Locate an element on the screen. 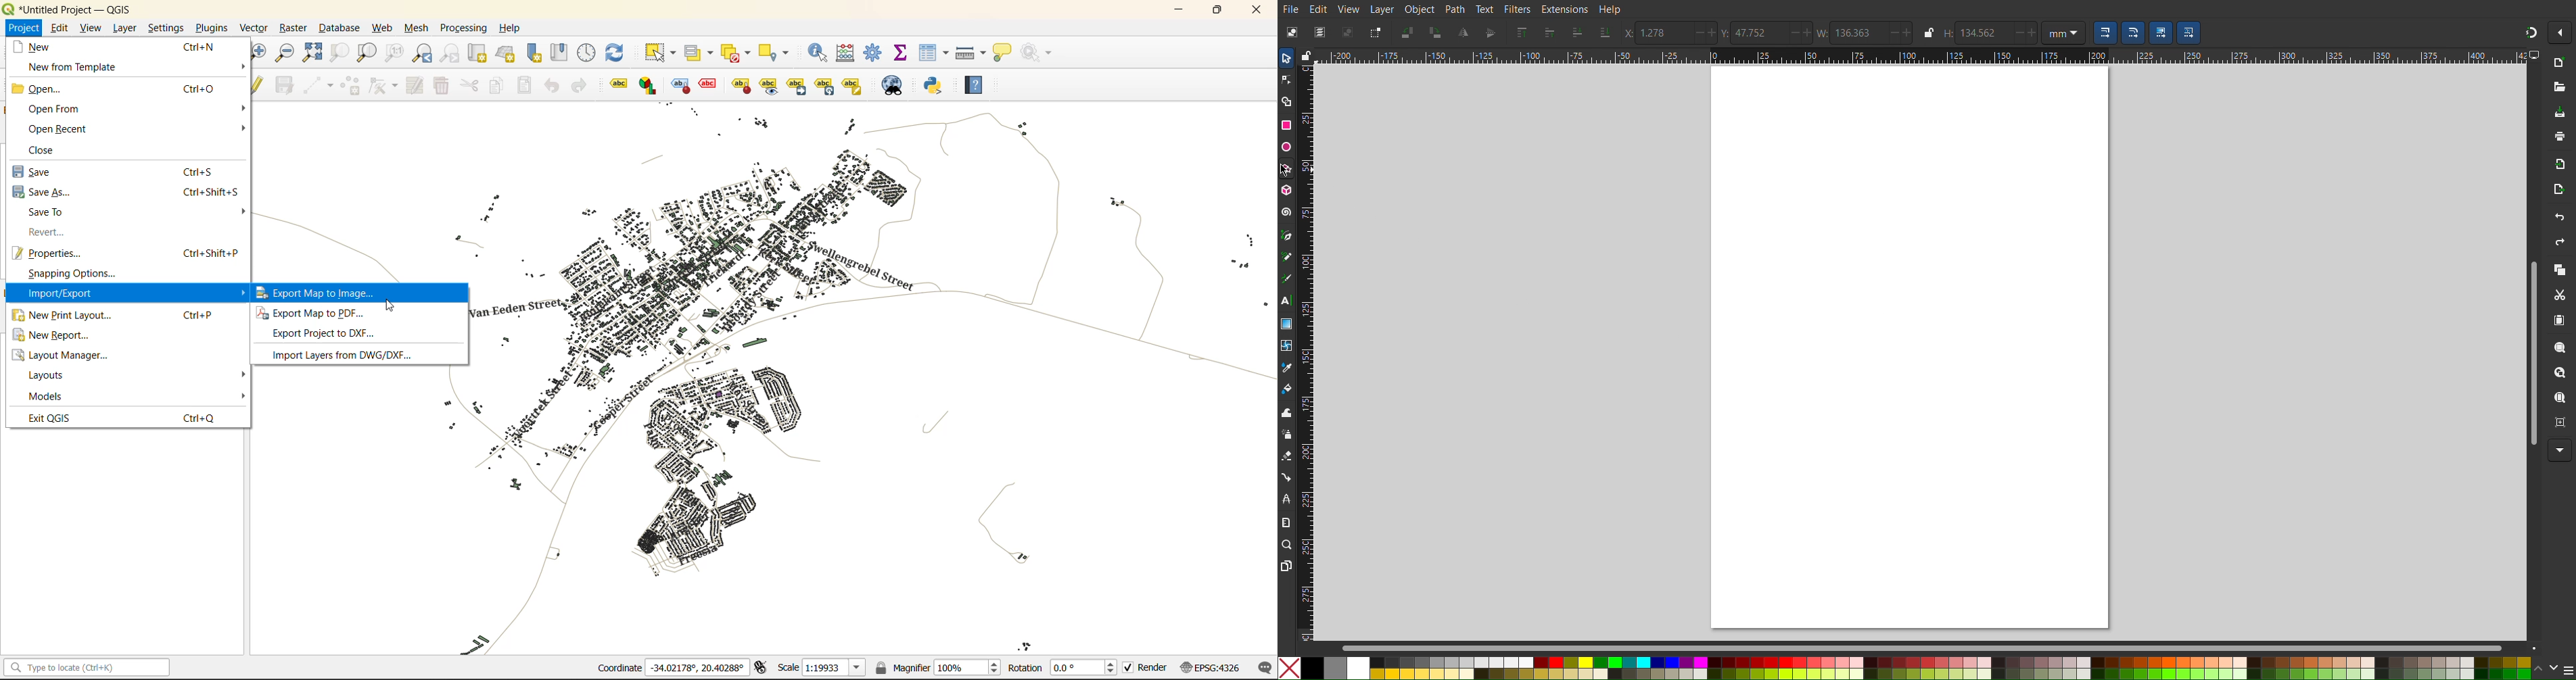  More Options is located at coordinates (2563, 32).